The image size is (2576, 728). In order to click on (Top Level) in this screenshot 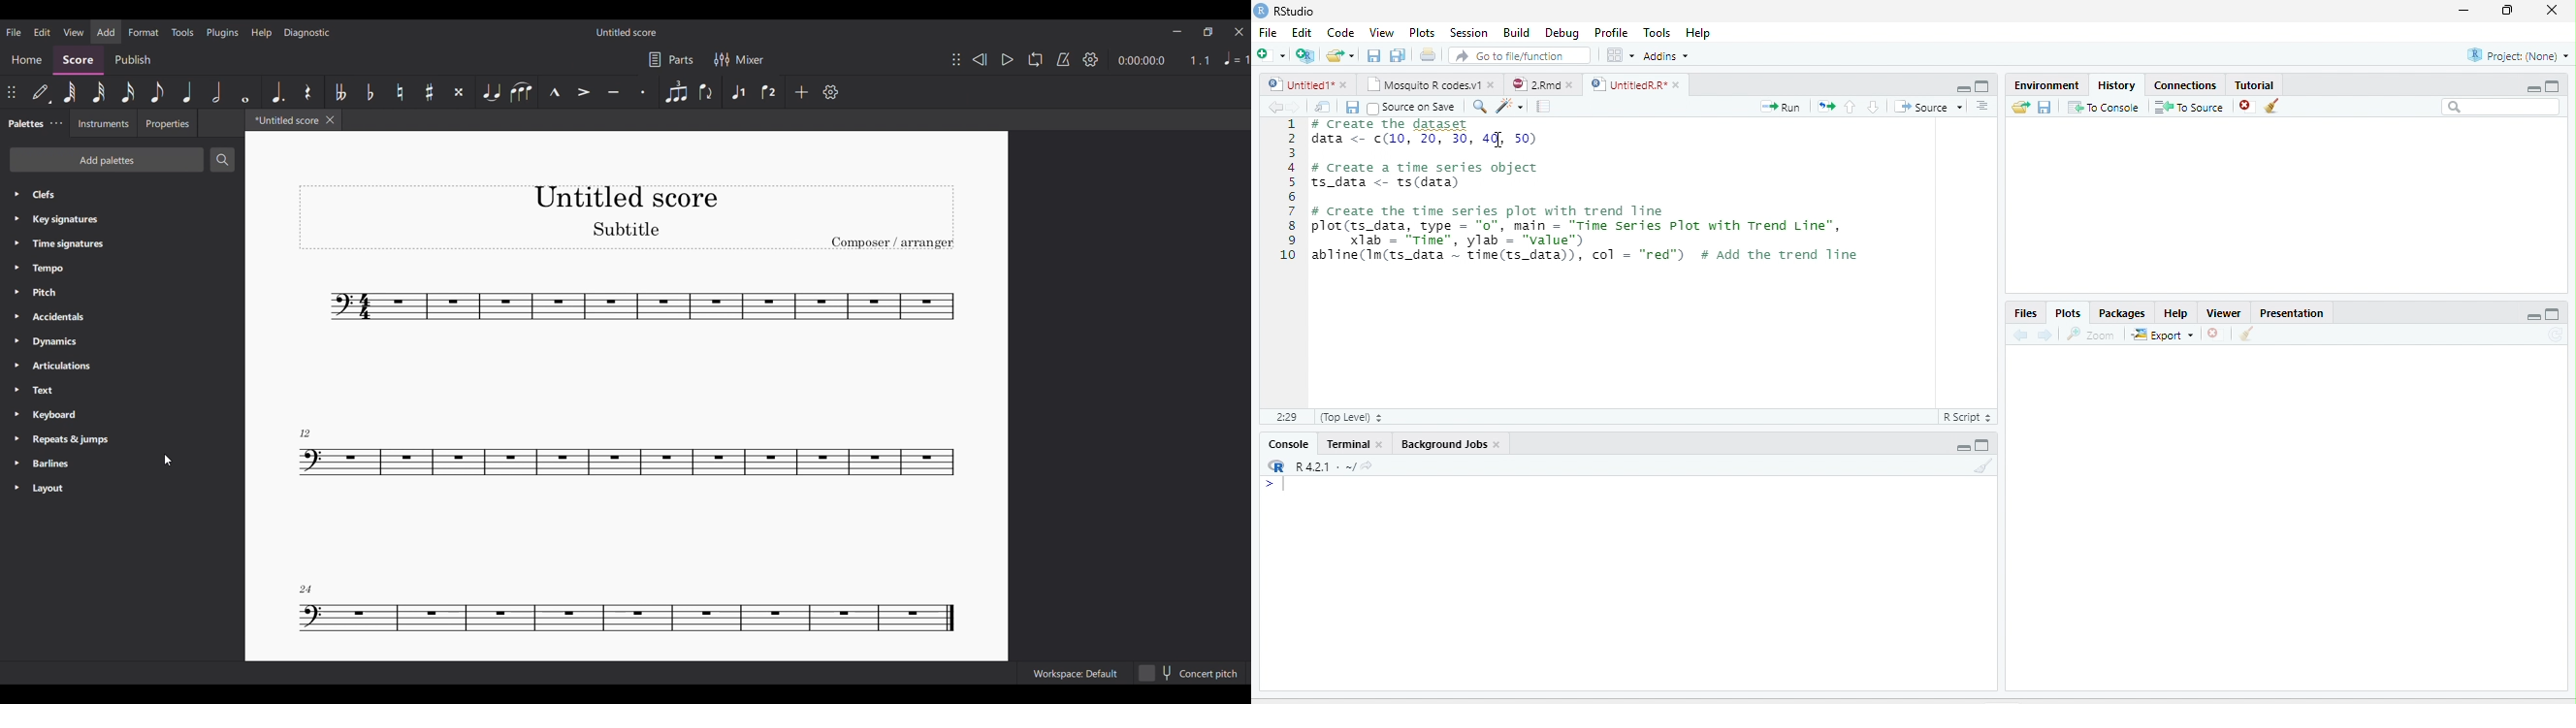, I will do `click(1350, 417)`.